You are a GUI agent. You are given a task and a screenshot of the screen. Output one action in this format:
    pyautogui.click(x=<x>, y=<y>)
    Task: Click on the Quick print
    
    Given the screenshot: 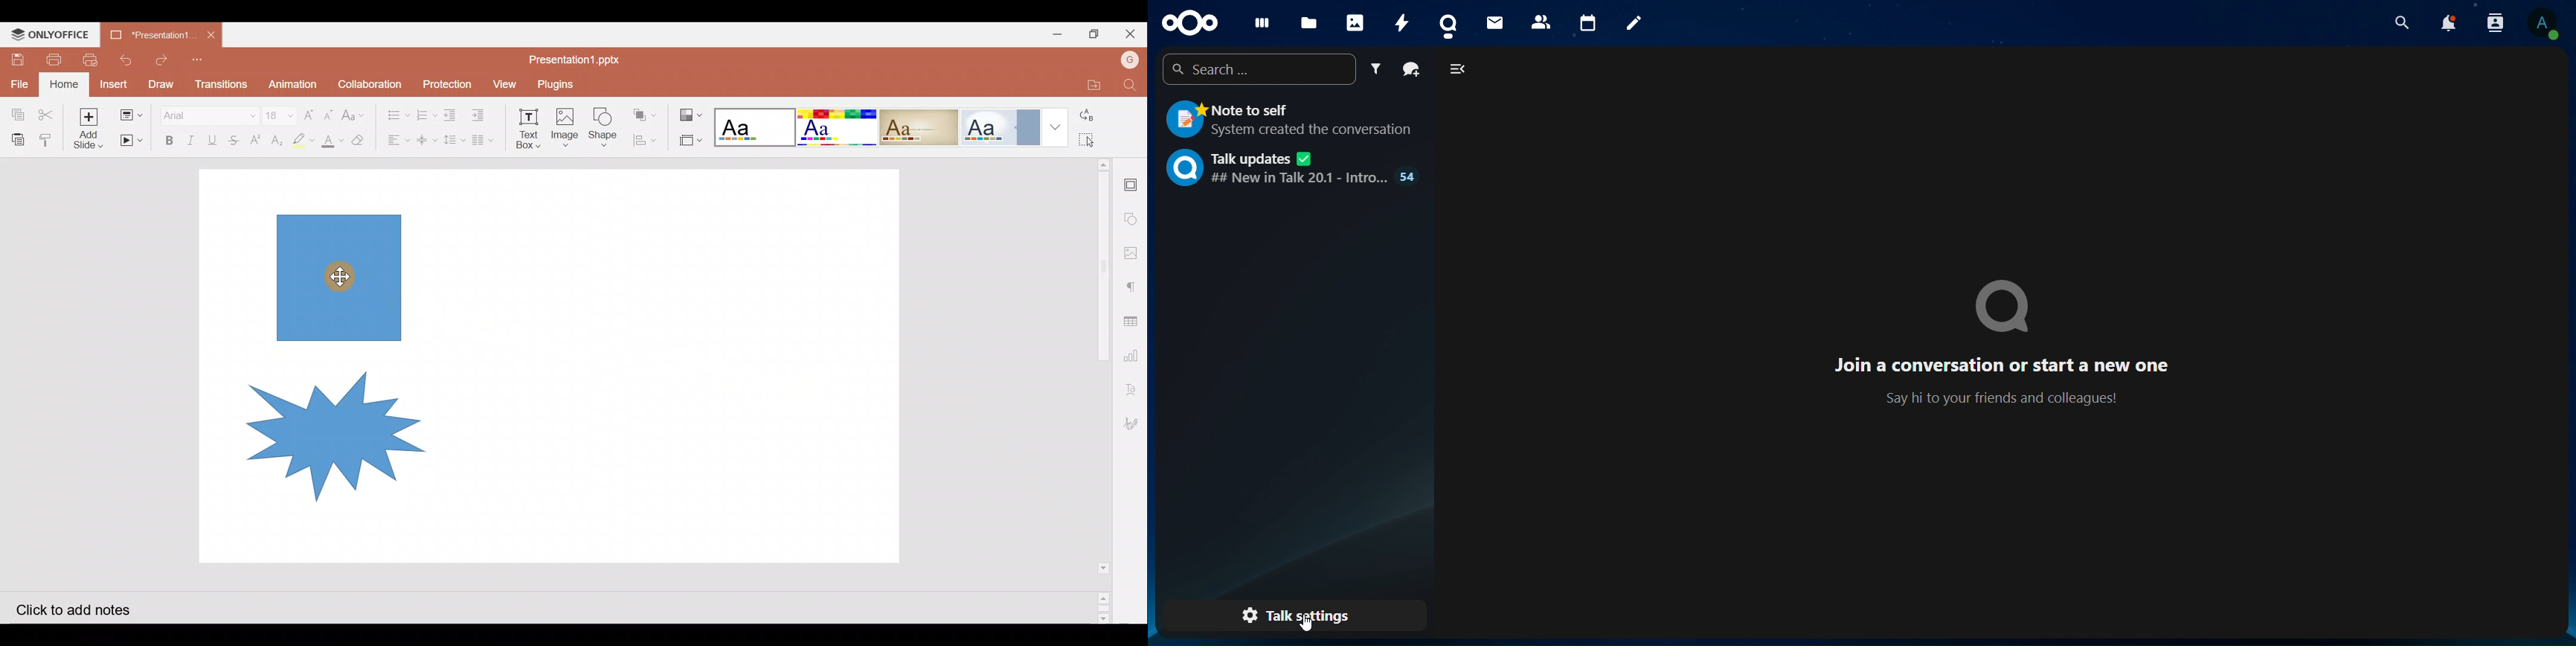 What is the action you would take?
    pyautogui.click(x=93, y=57)
    